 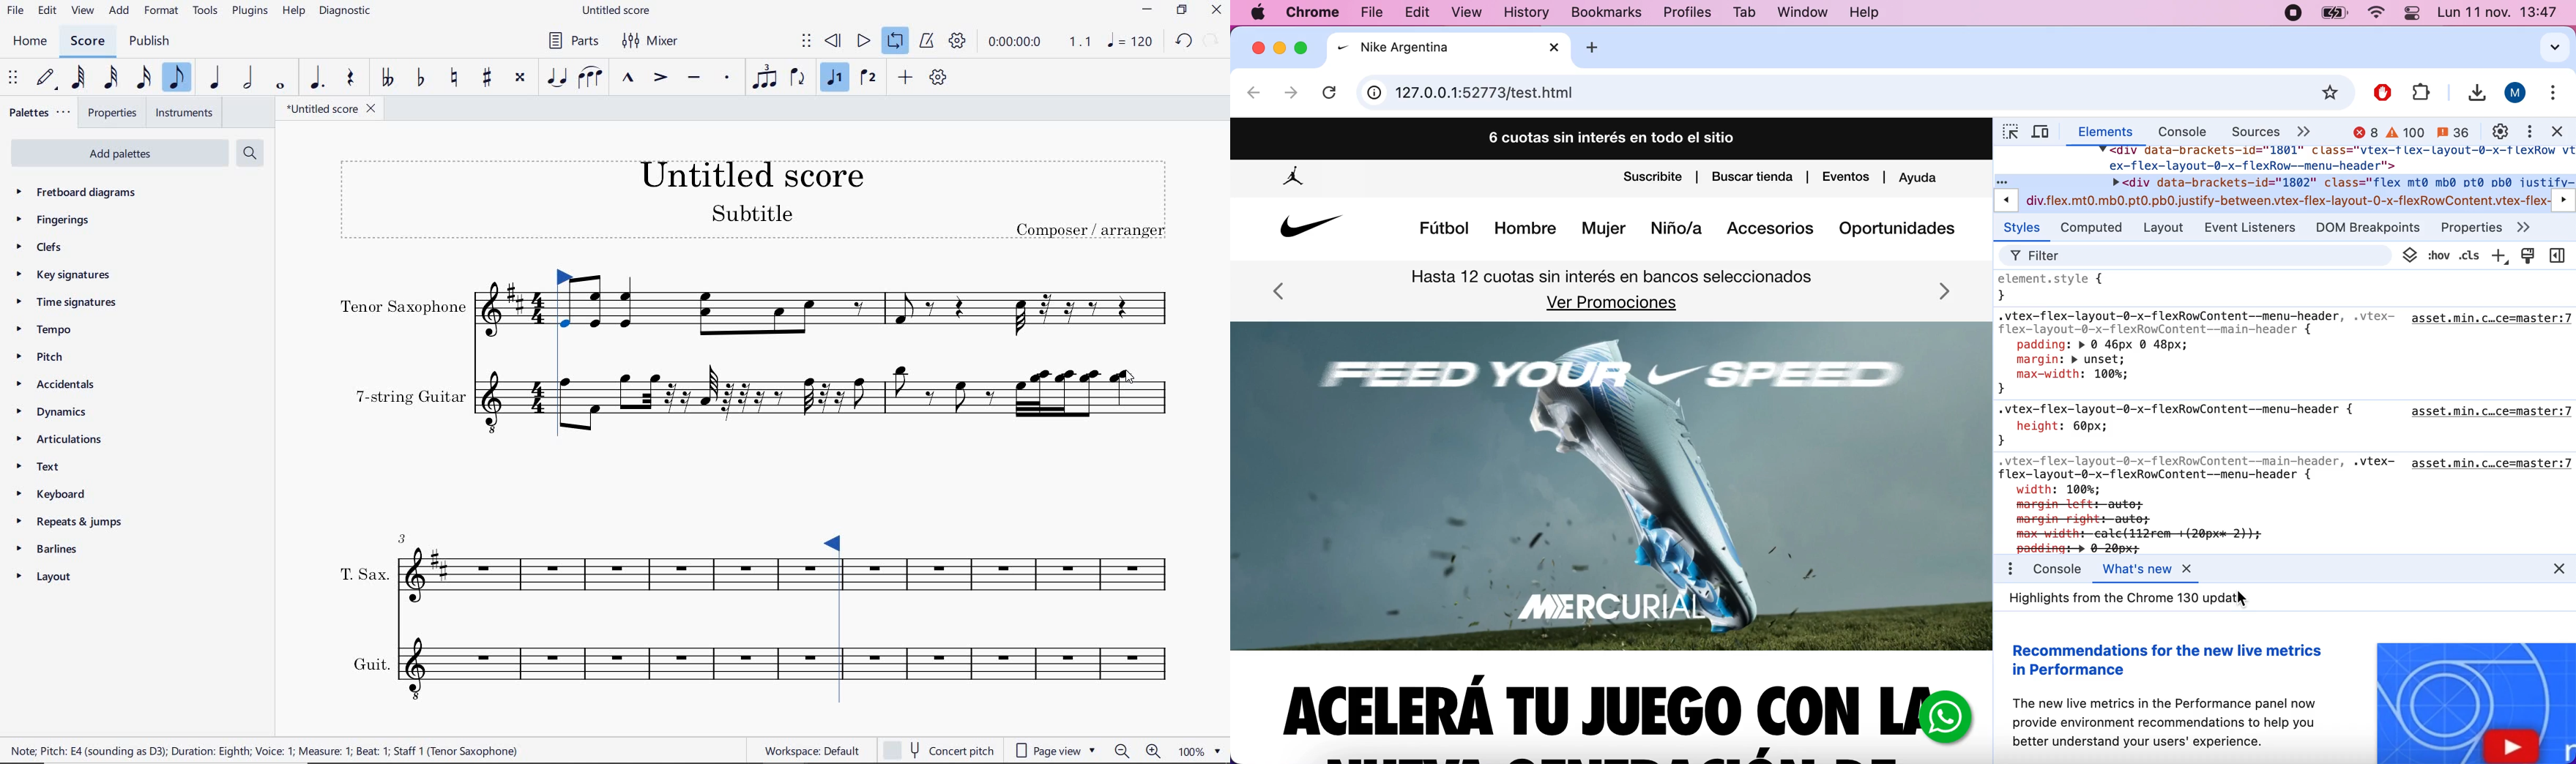 I want to click on FILE NAME, so click(x=332, y=111).